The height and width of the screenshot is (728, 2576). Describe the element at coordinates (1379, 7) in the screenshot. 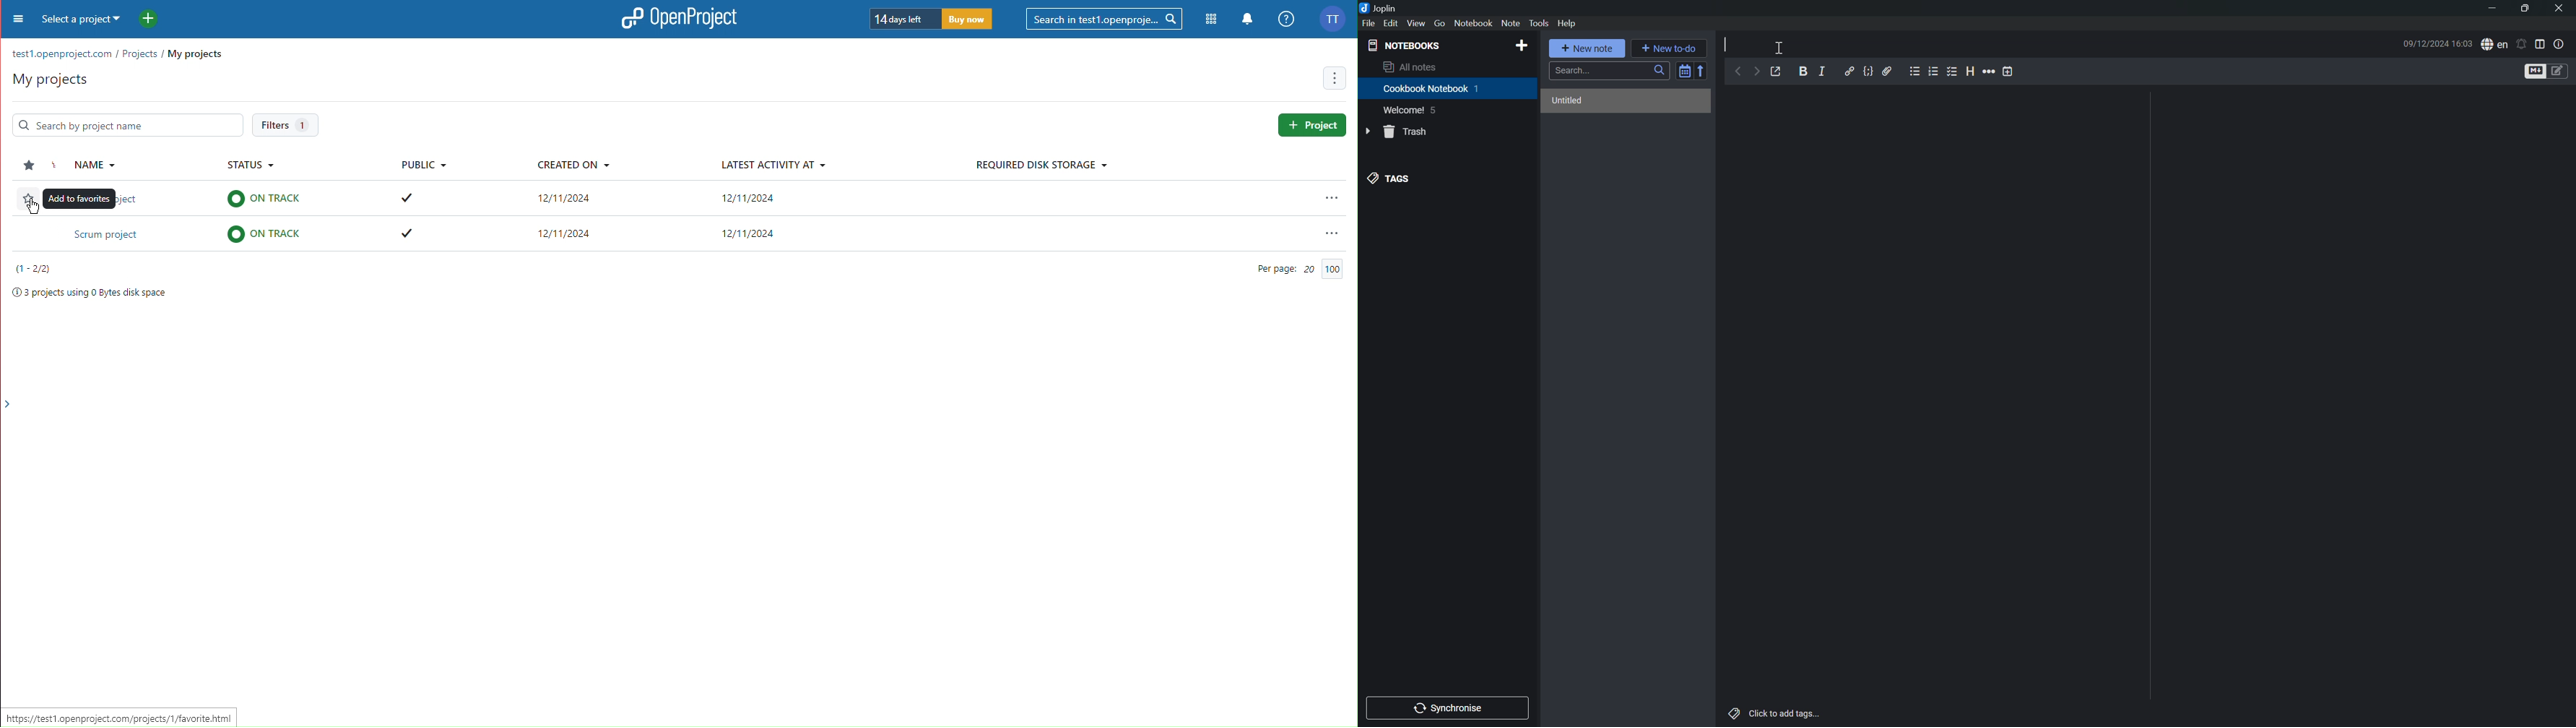

I see `Joplin` at that location.